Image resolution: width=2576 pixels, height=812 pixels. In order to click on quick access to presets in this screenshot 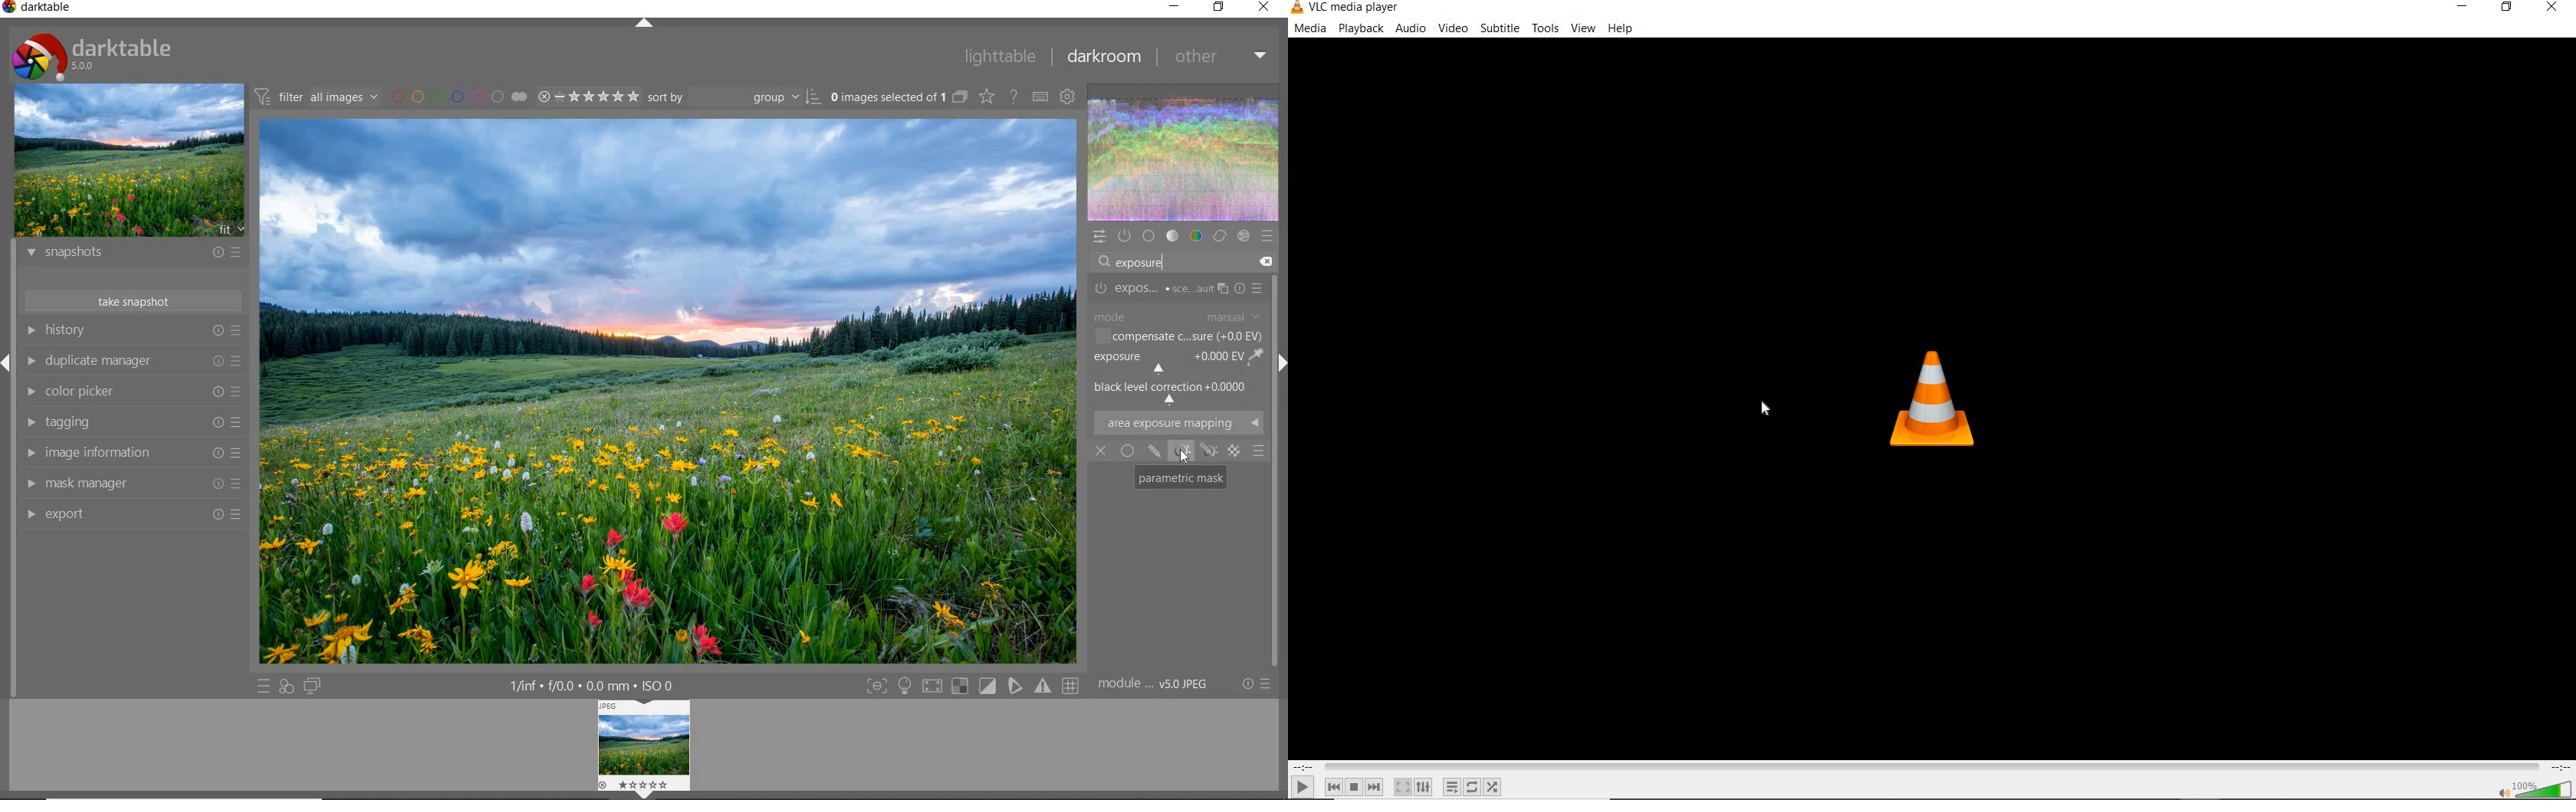, I will do `click(263, 687)`.